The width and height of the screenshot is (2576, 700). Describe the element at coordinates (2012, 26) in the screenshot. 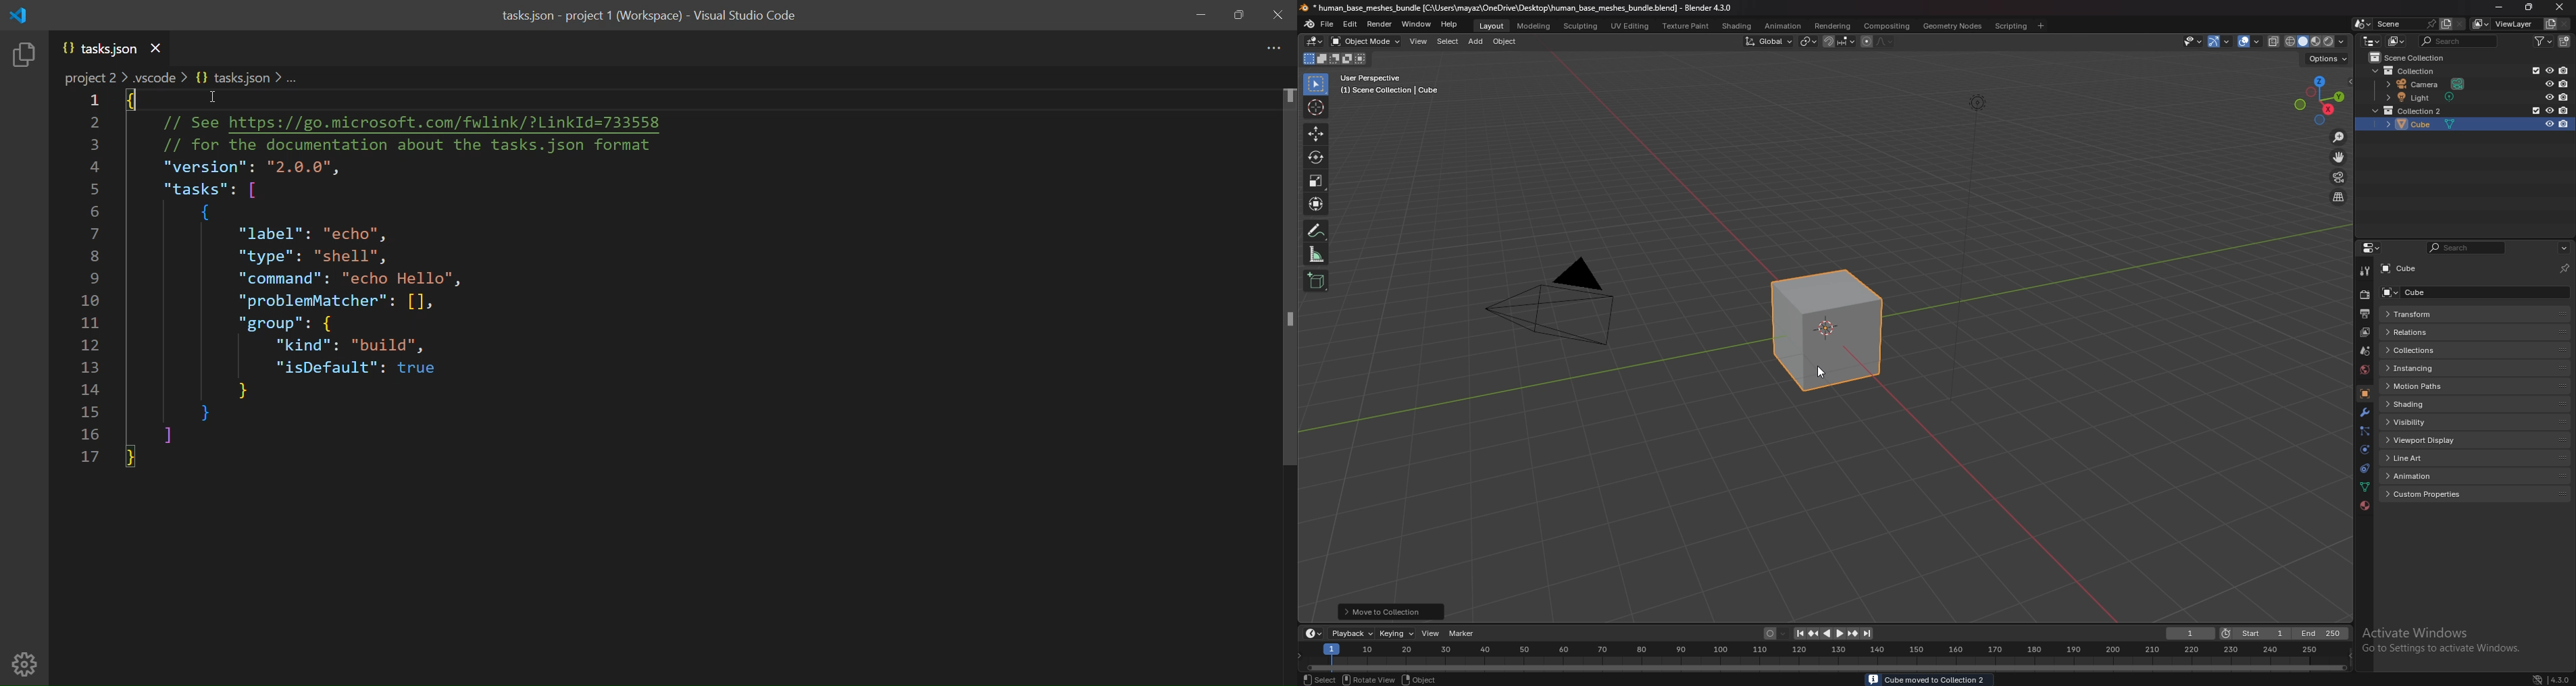

I see `scripting` at that location.